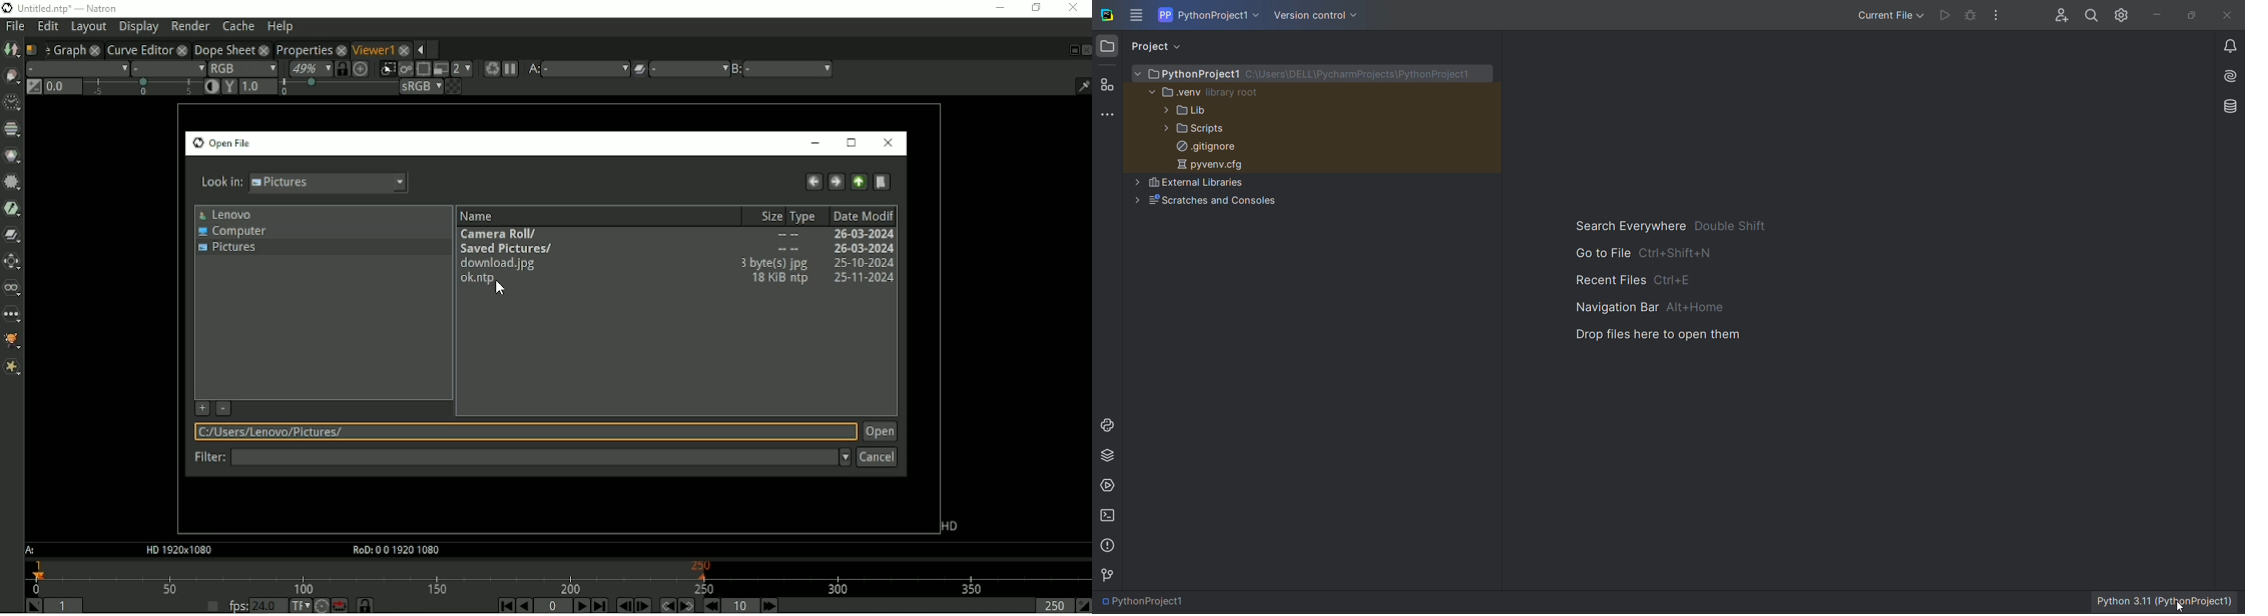  What do you see at coordinates (501, 289) in the screenshot?
I see `cursor` at bounding box center [501, 289].